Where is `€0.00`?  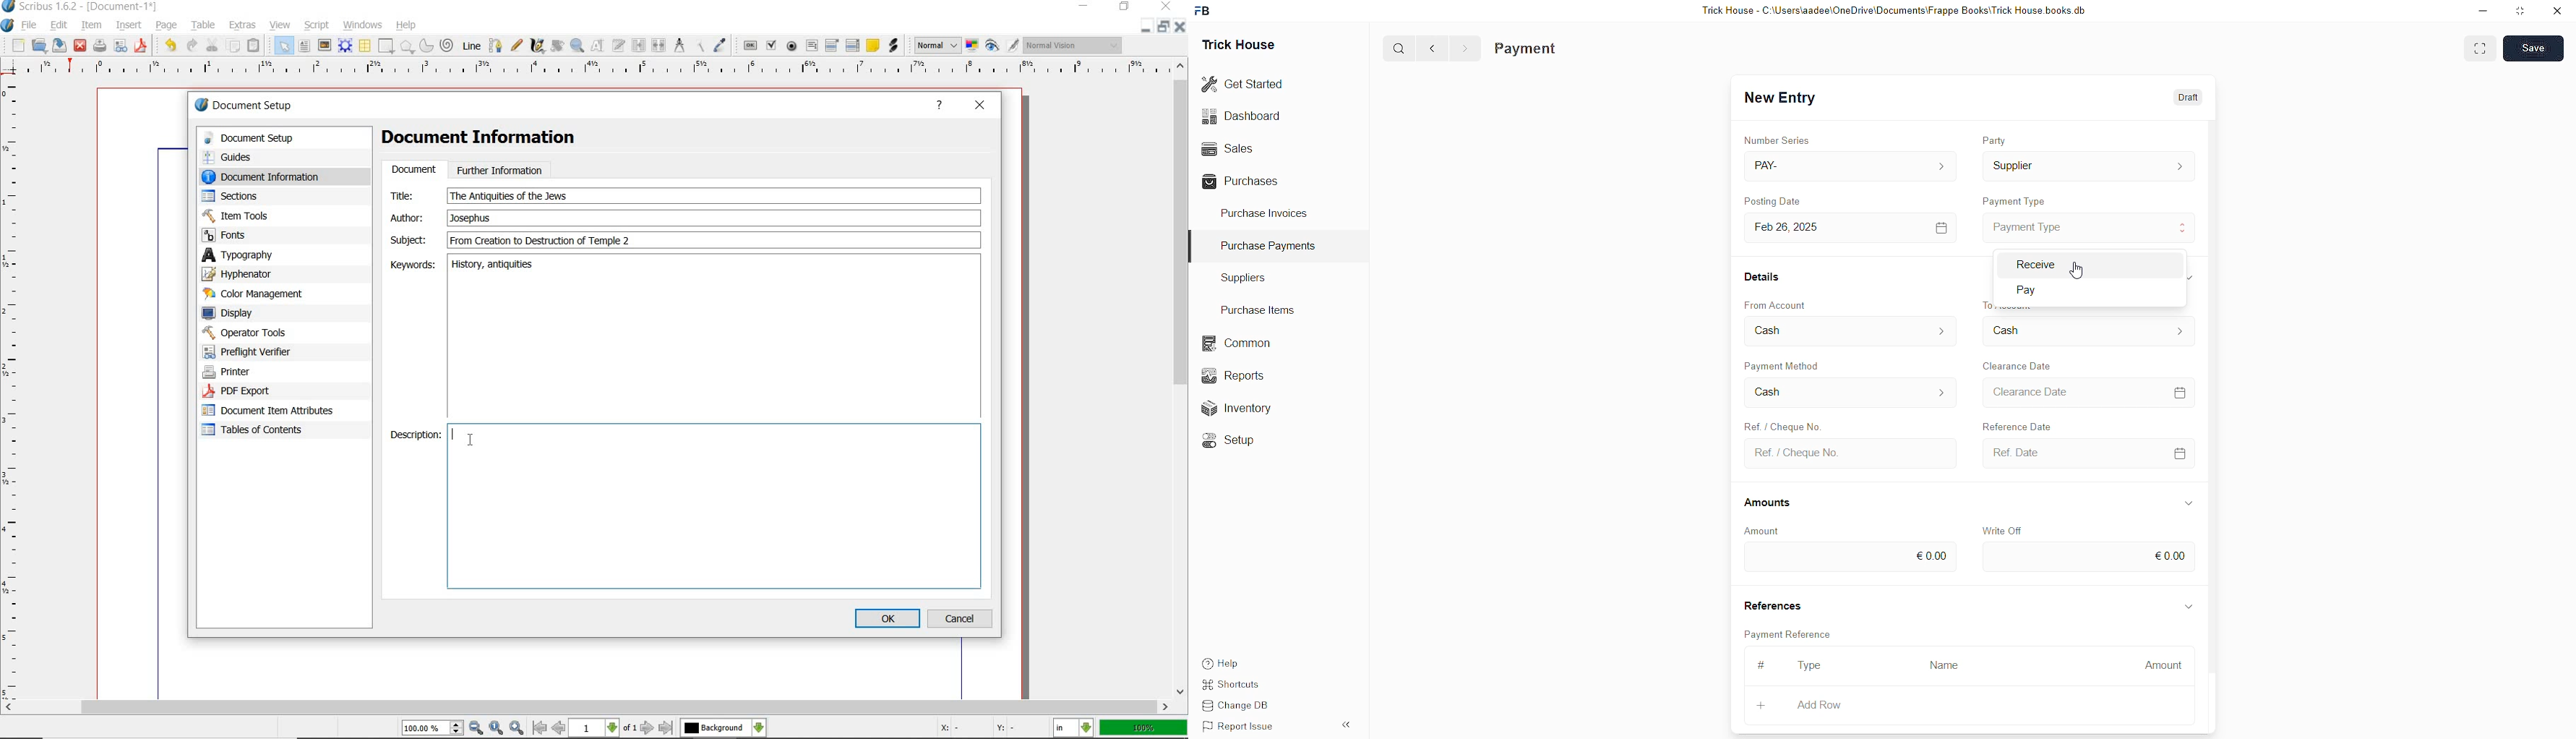
€0.00 is located at coordinates (2088, 558).